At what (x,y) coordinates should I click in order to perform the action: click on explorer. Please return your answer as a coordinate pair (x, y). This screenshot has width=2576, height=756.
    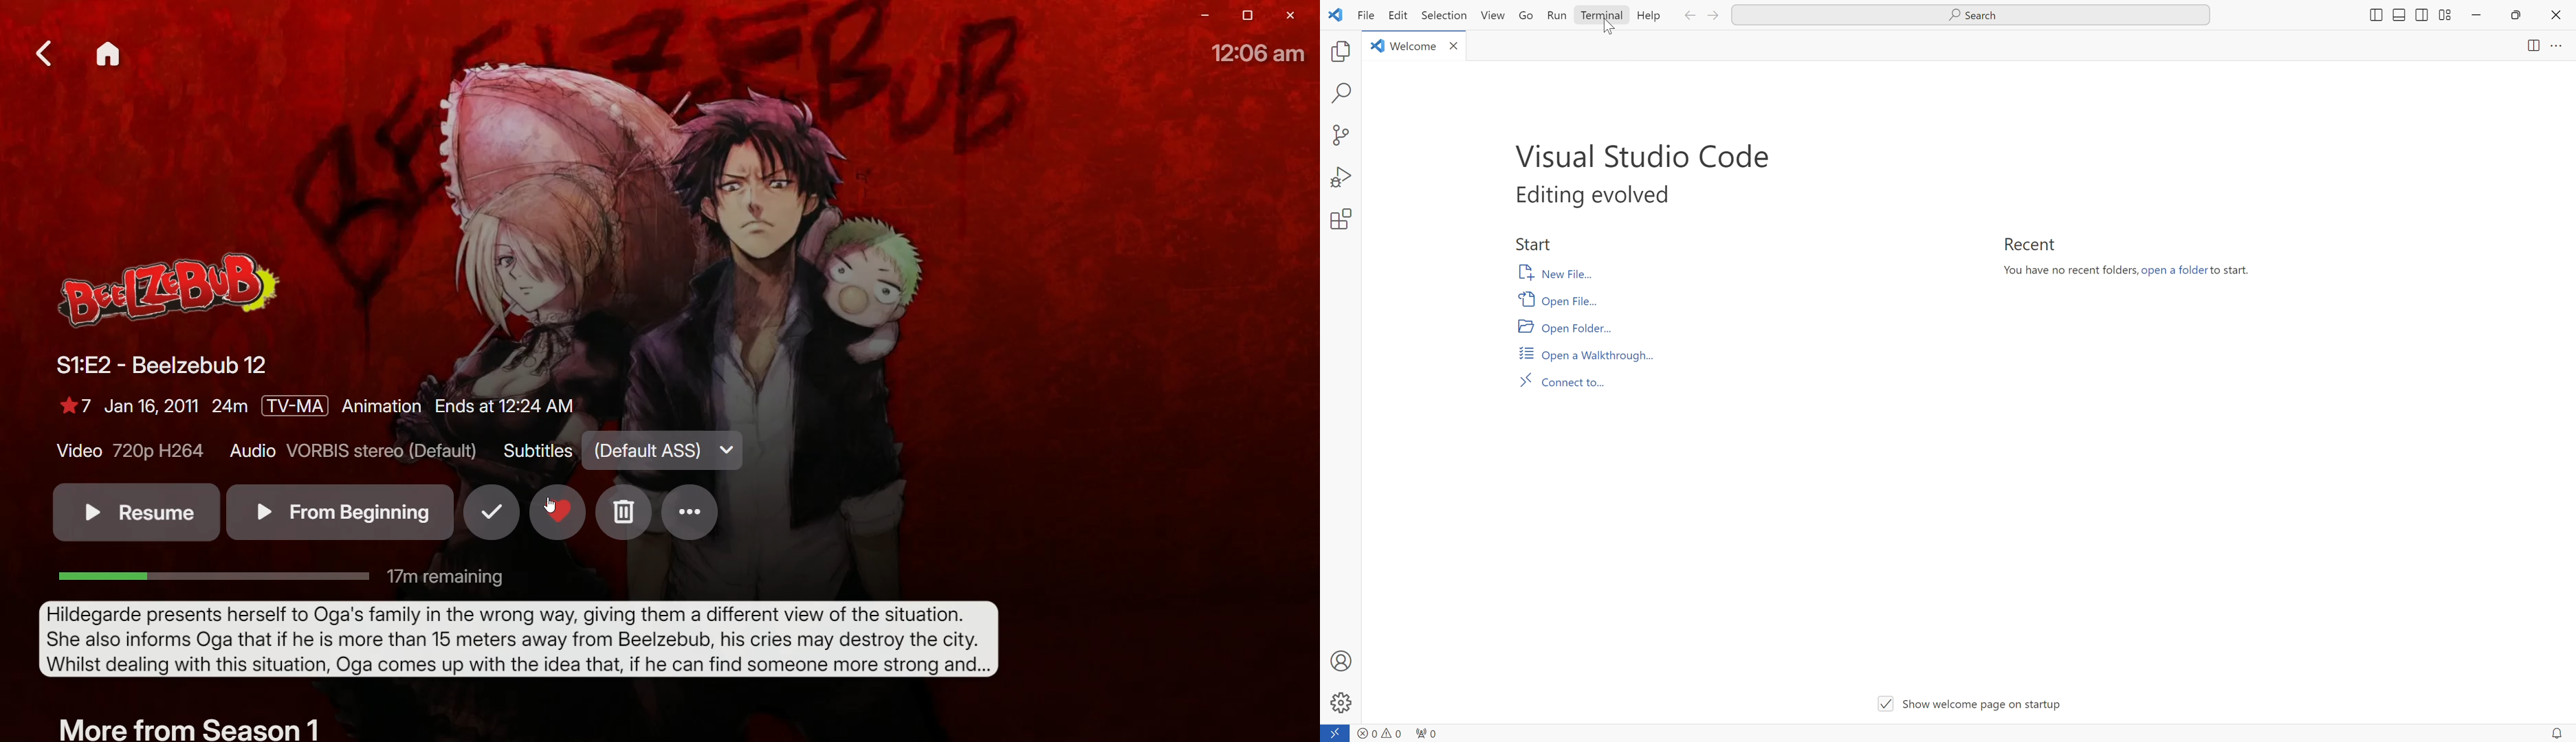
    Looking at the image, I should click on (1340, 51).